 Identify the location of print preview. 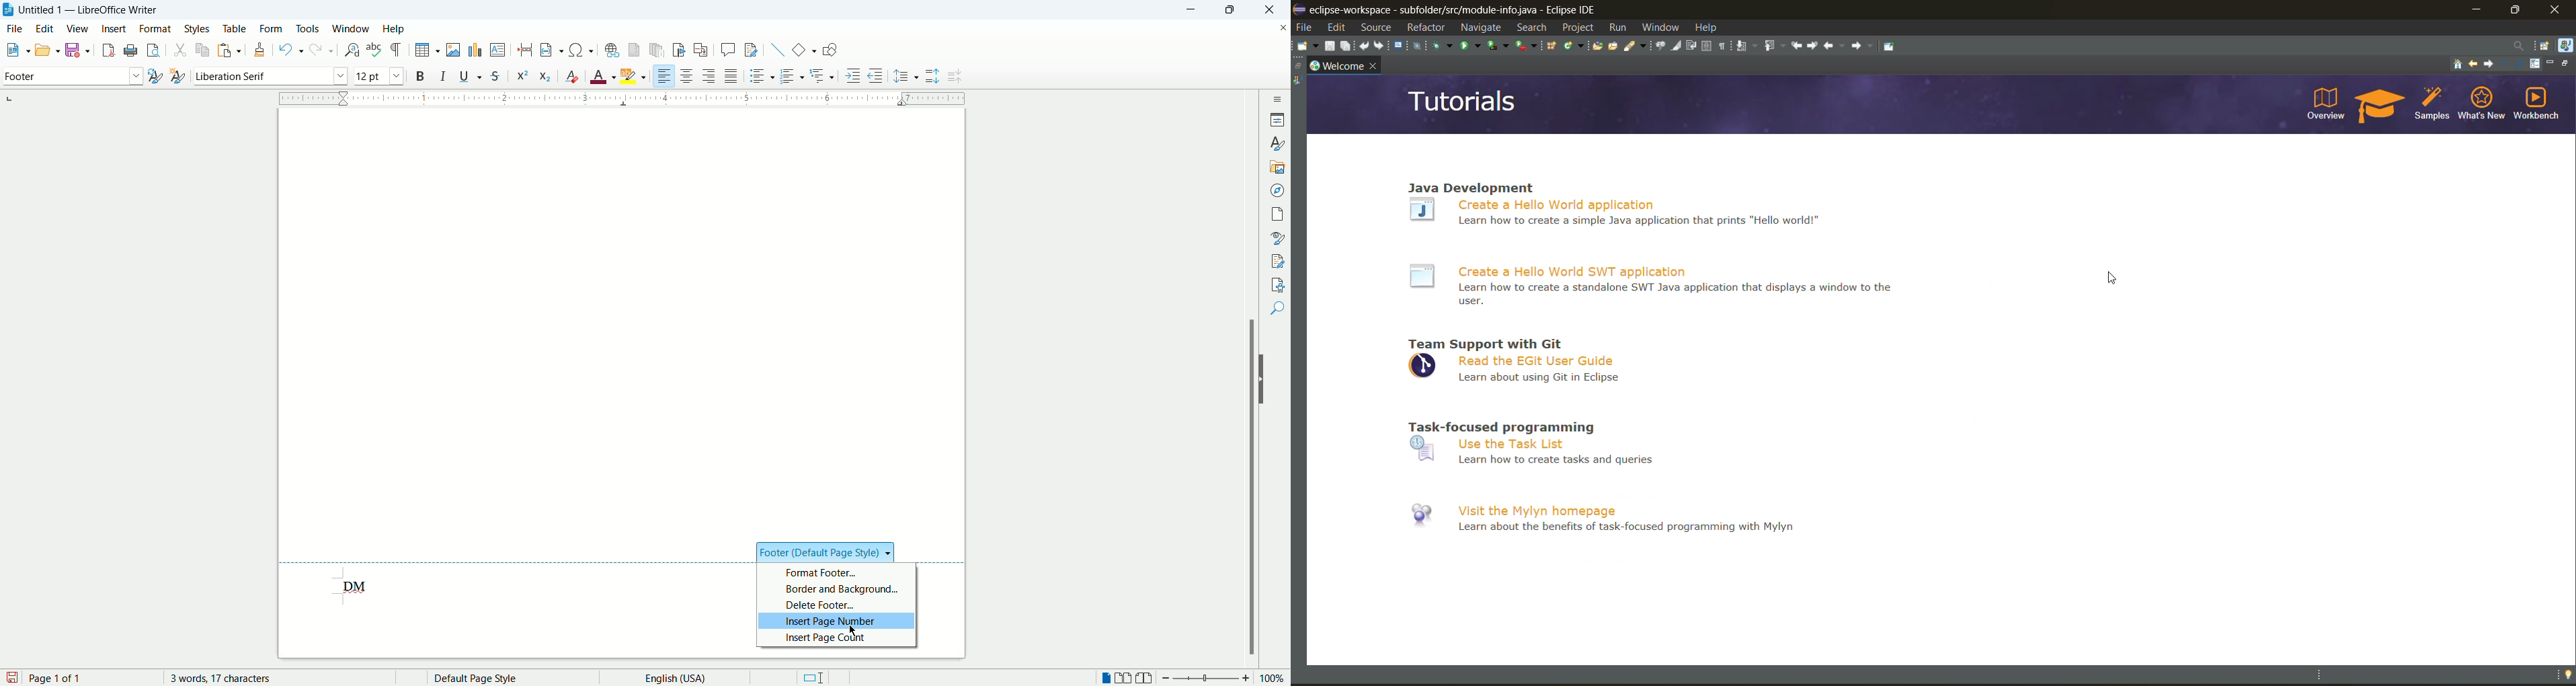
(154, 51).